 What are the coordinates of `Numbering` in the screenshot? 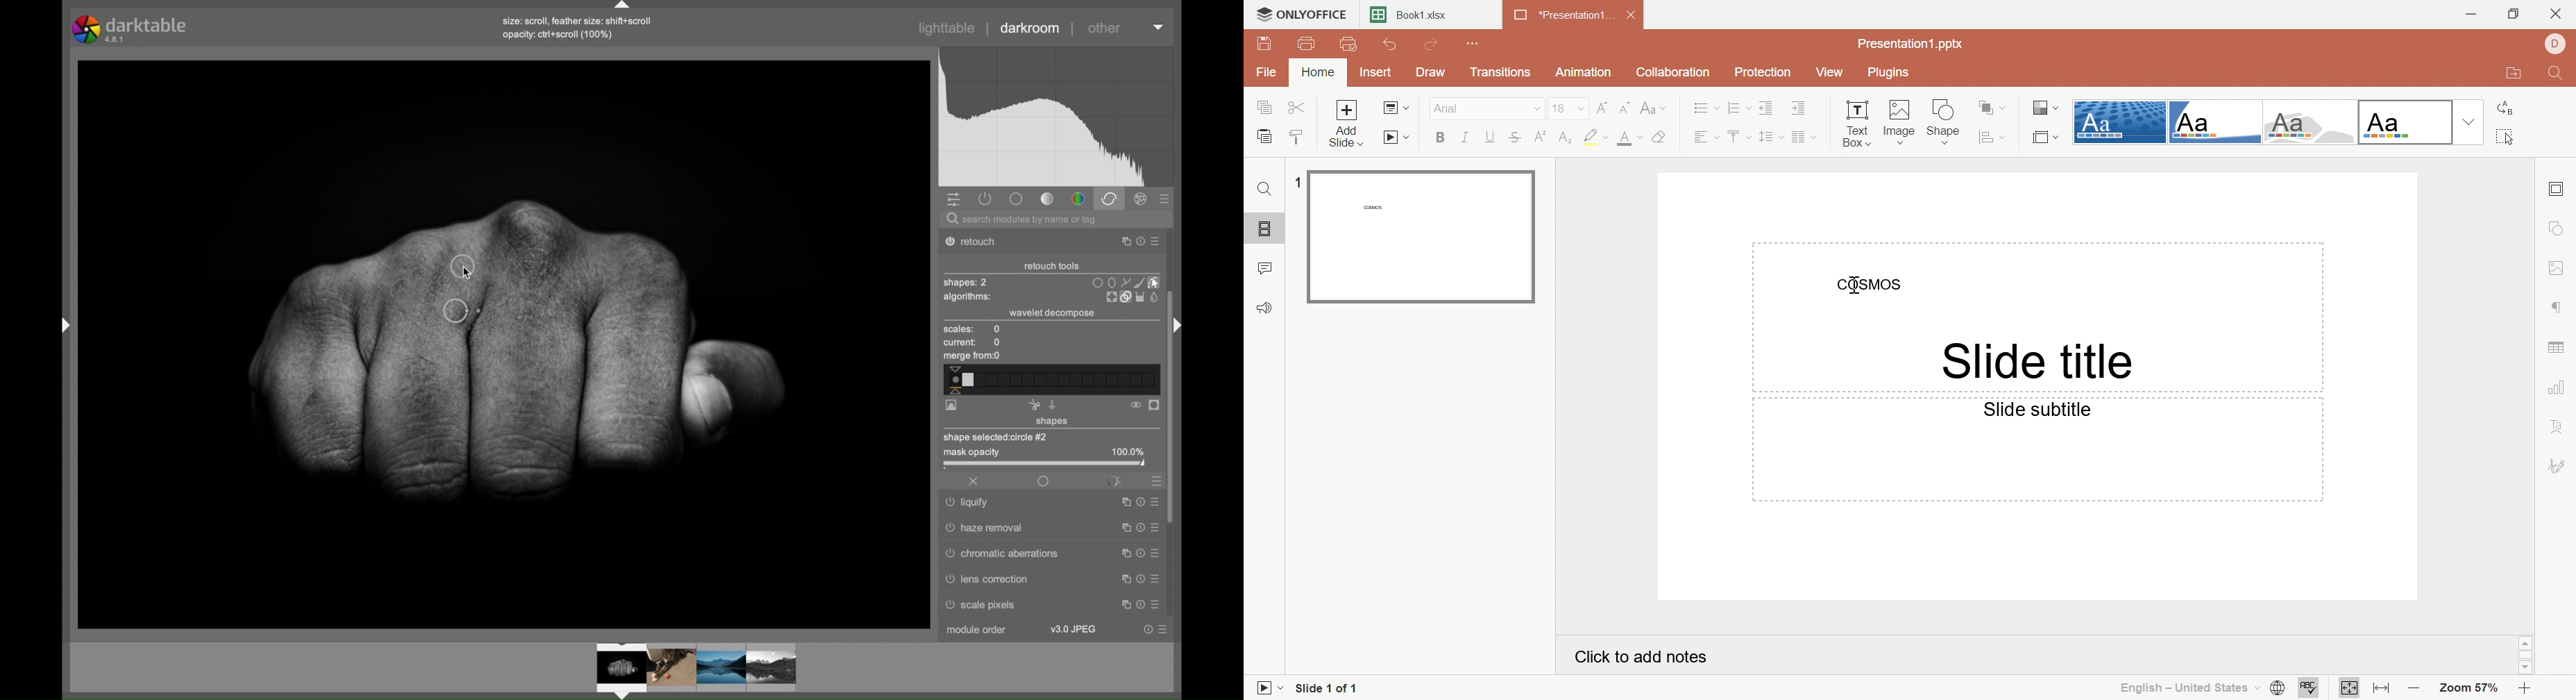 It's located at (1738, 108).